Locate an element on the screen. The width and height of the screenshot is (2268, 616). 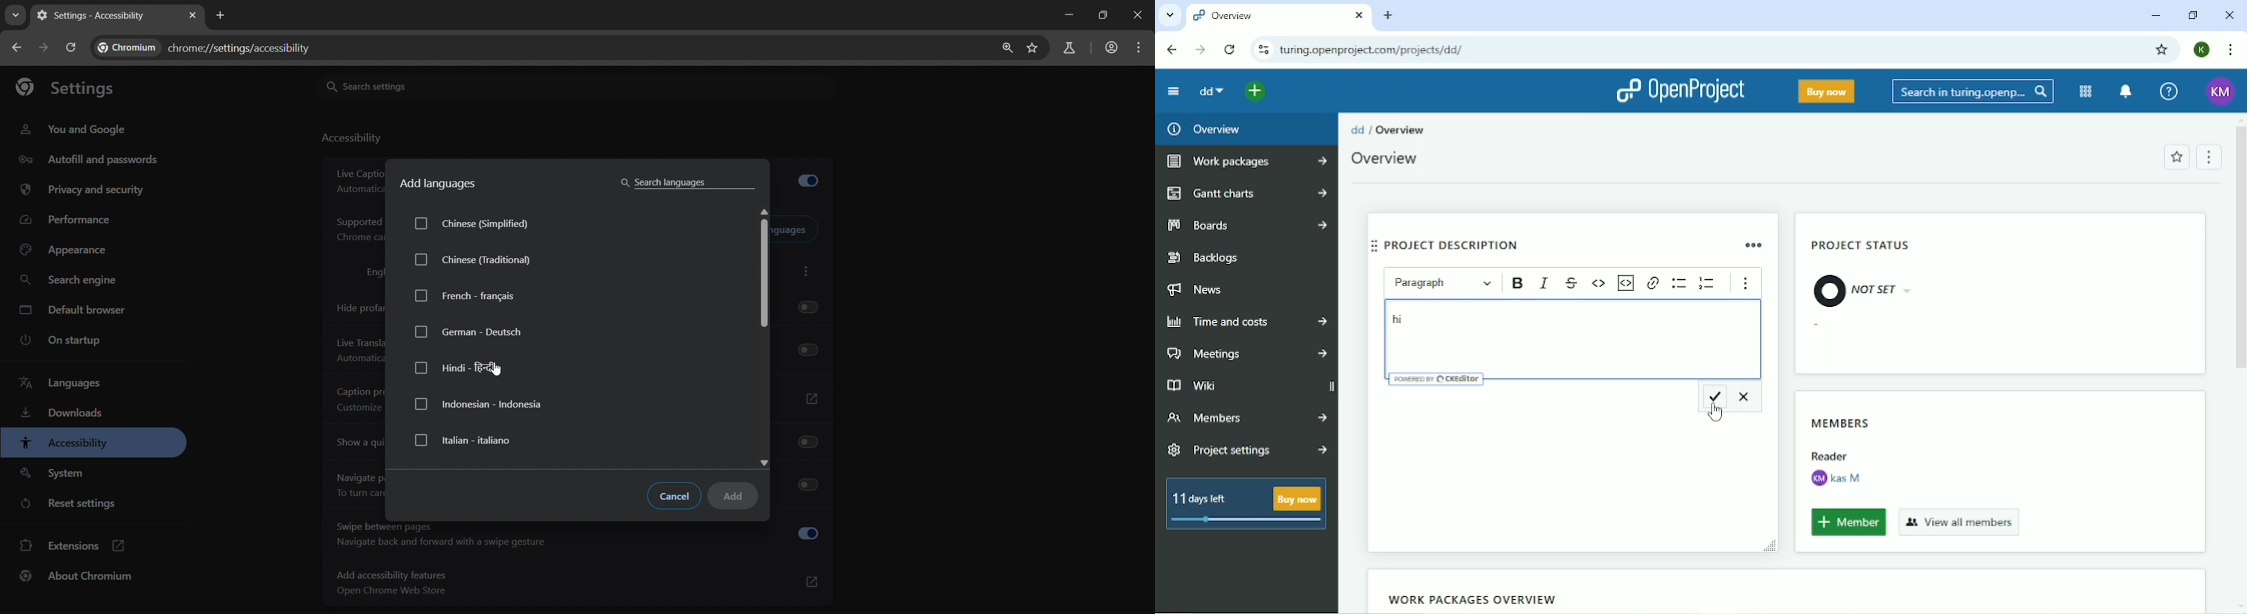
Member is located at coordinates (1848, 523).